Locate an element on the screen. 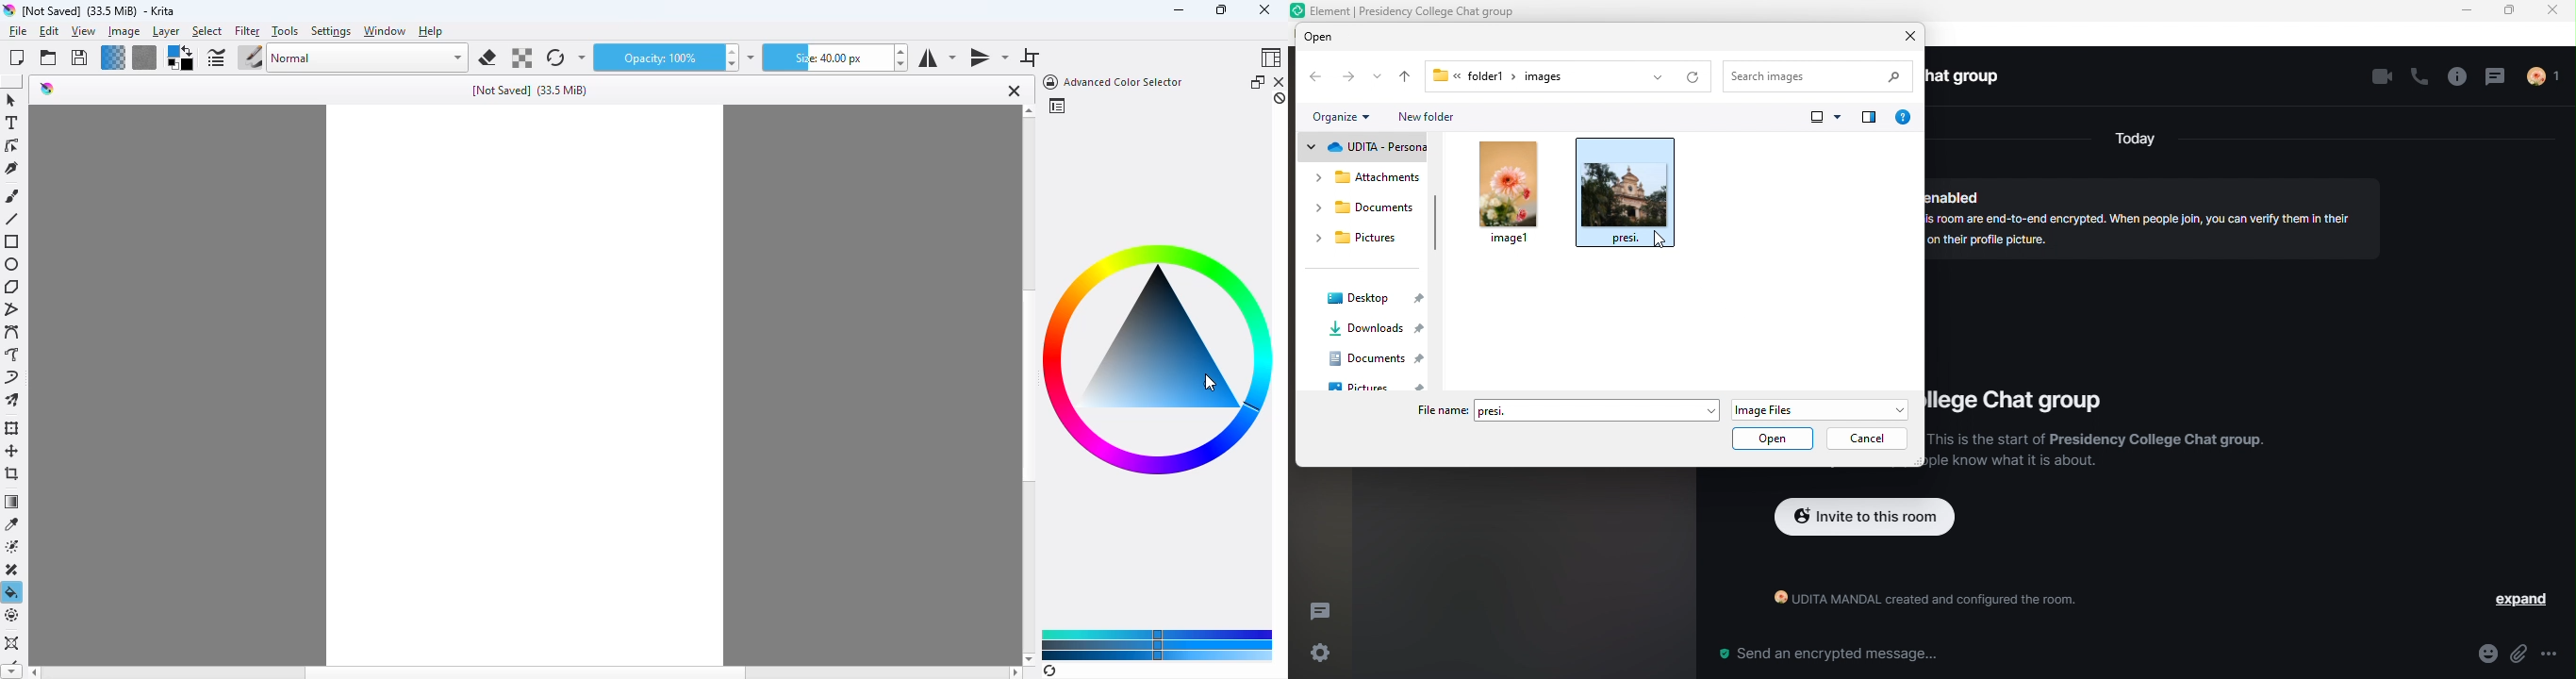  sample a color from the image or current layer is located at coordinates (13, 524).